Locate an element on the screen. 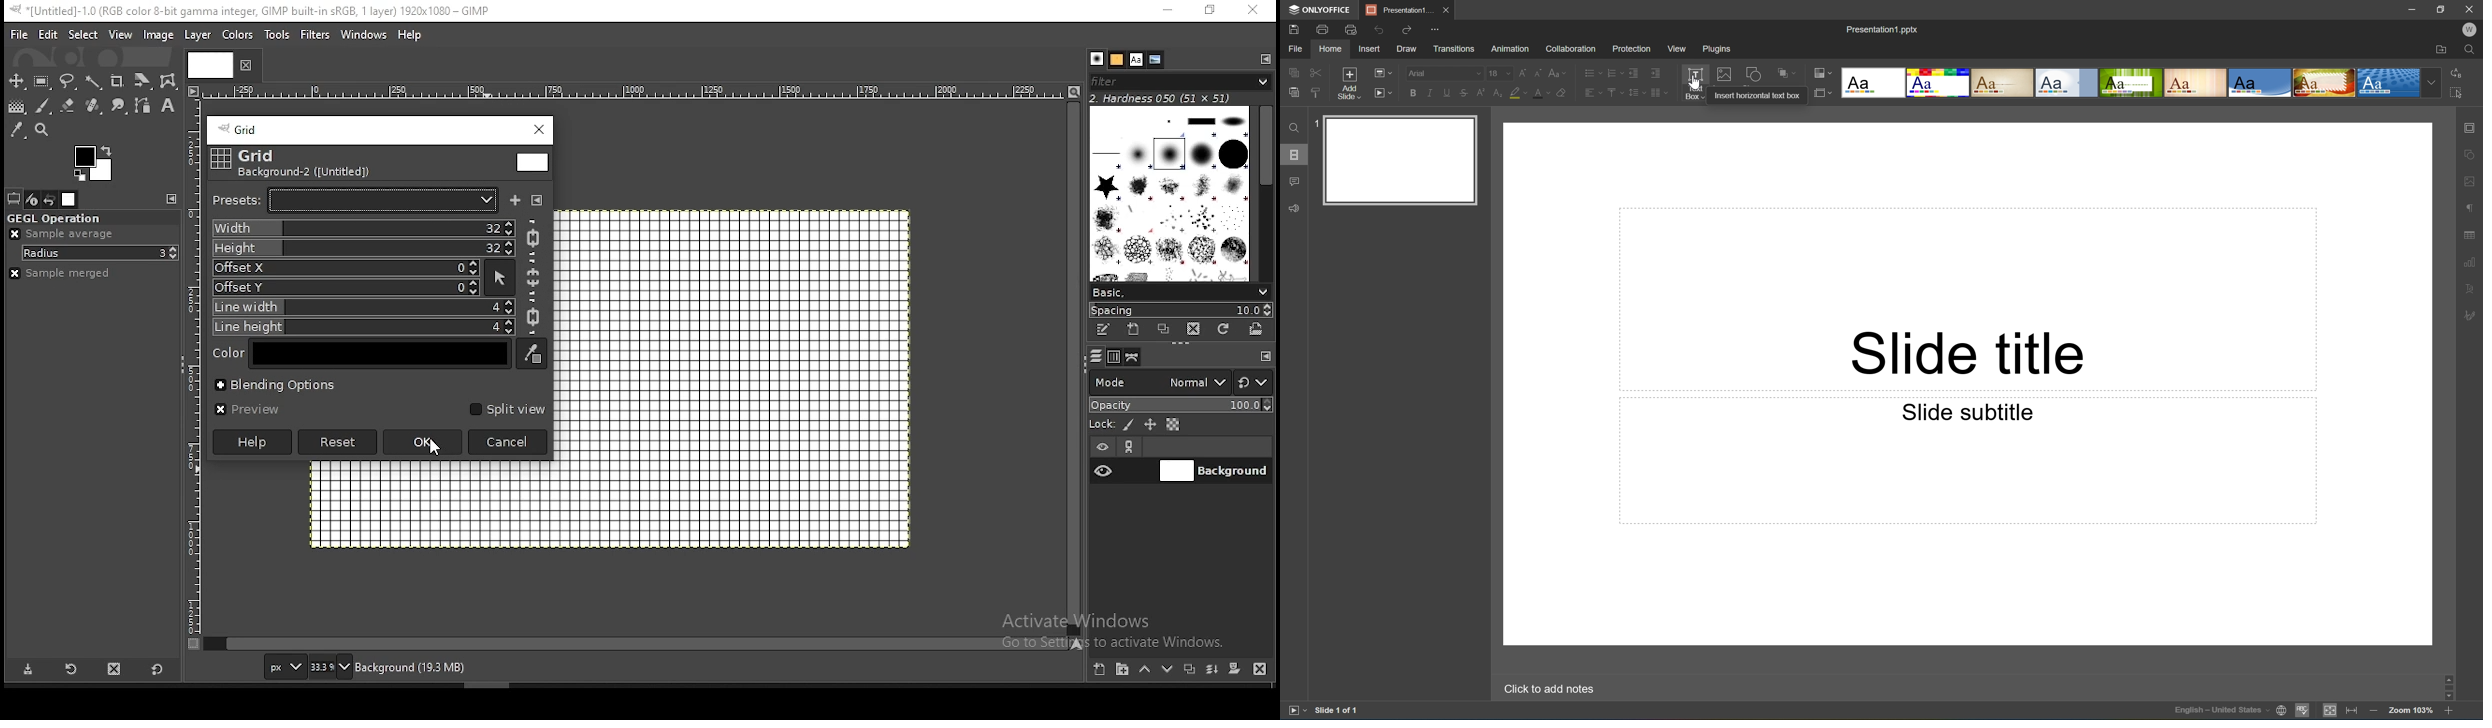  Type of slides is located at coordinates (2131, 83).